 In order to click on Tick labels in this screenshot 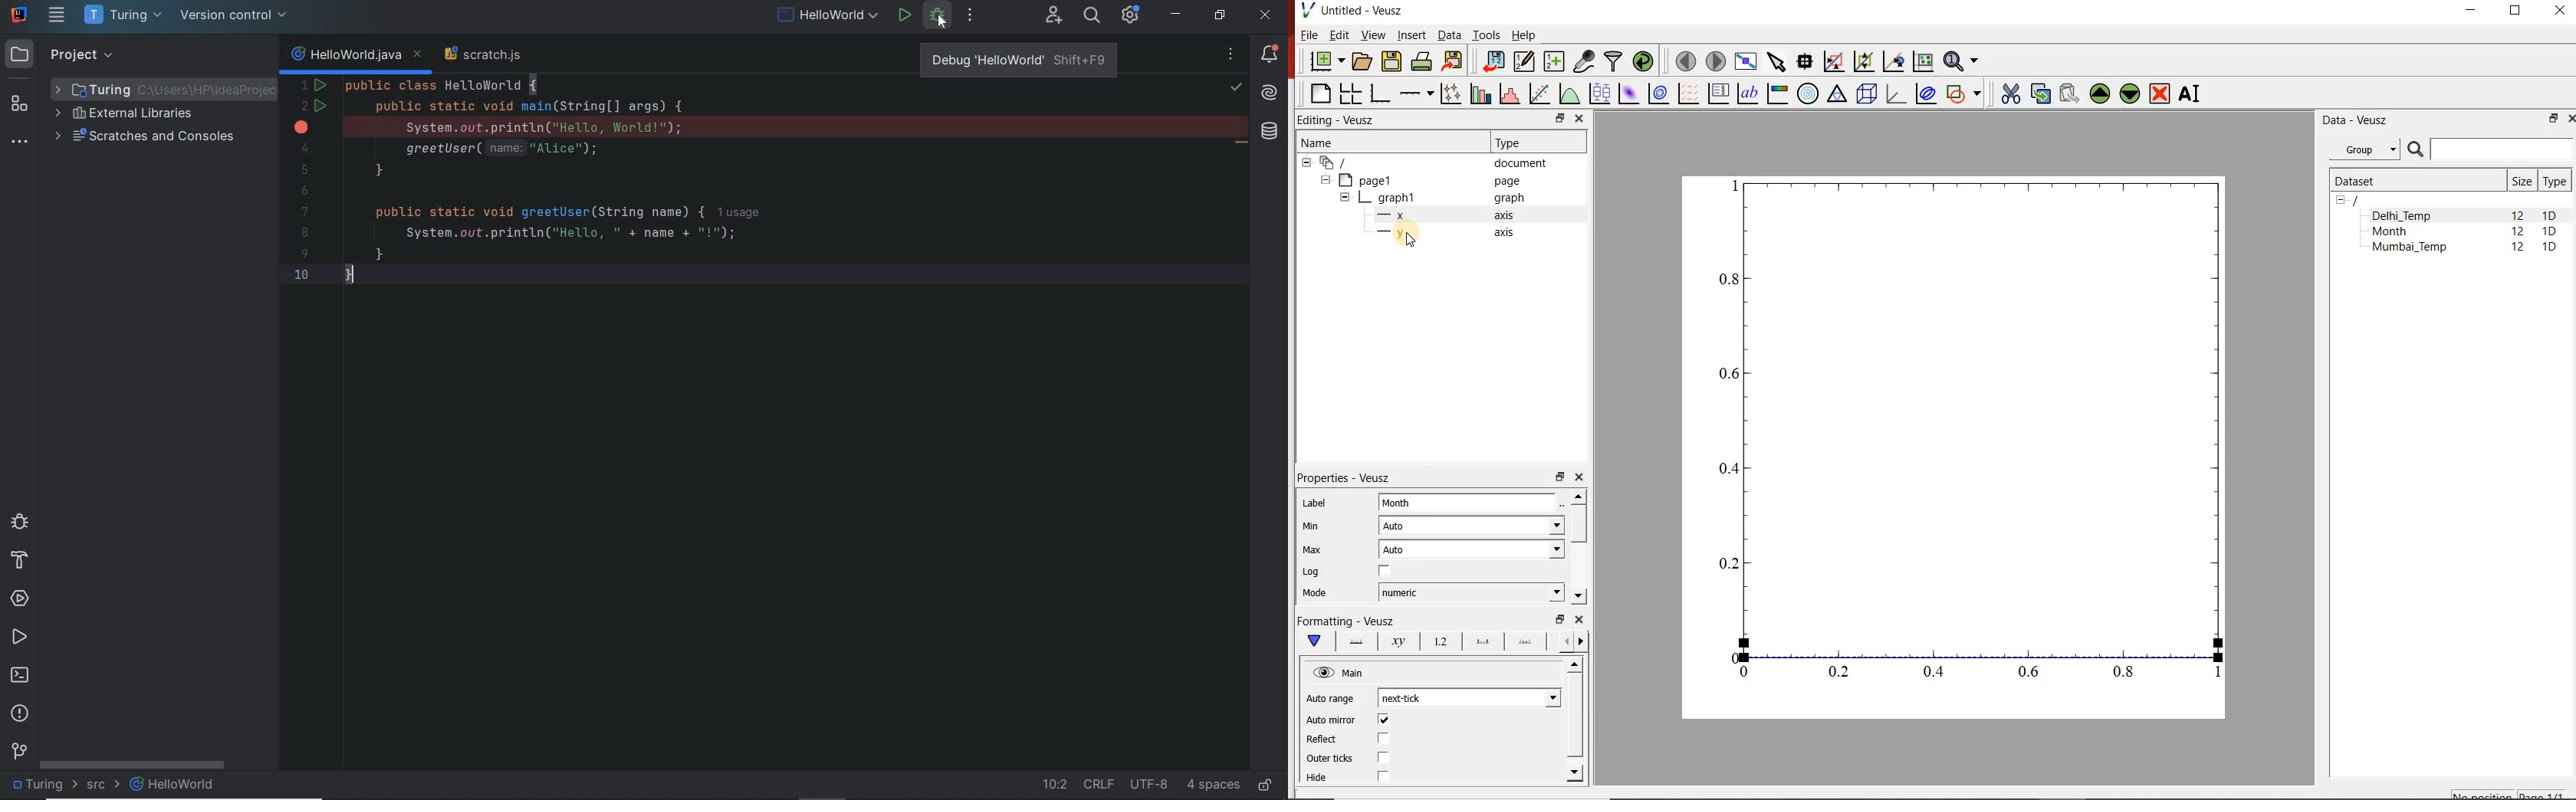, I will do `click(1439, 639)`.